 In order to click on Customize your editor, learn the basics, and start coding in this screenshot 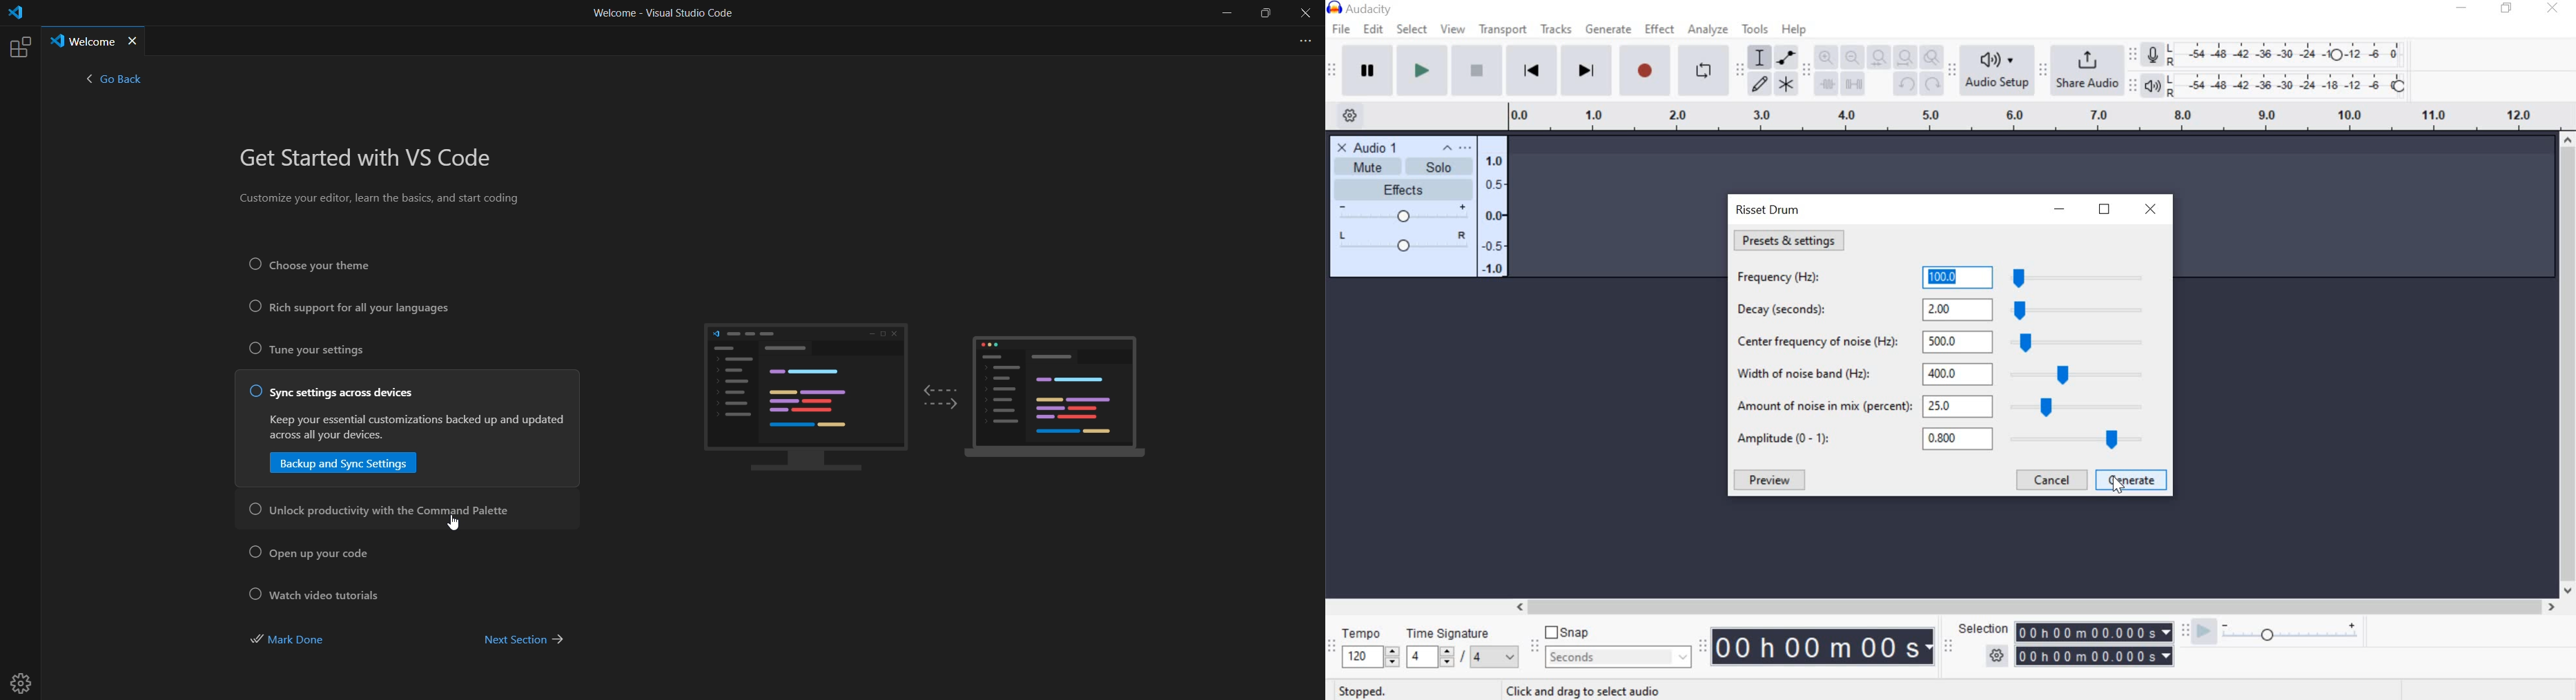, I will do `click(382, 201)`.